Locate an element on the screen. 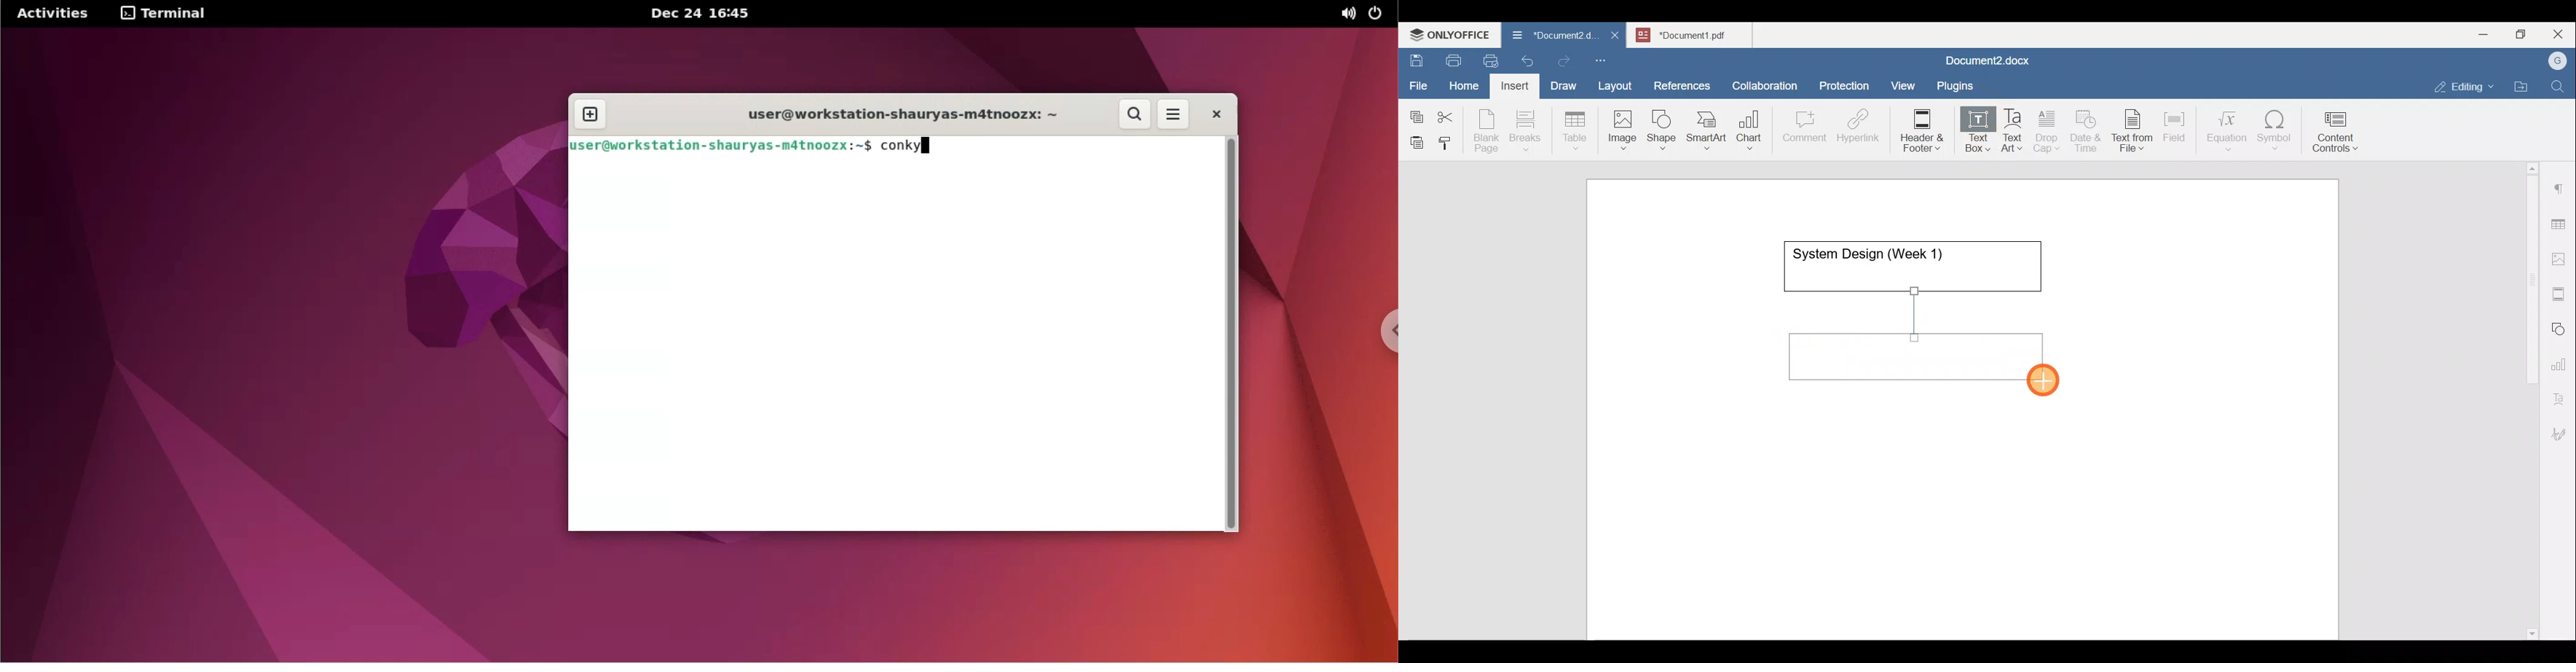 The image size is (2576, 672). Insert is located at coordinates (1511, 83).